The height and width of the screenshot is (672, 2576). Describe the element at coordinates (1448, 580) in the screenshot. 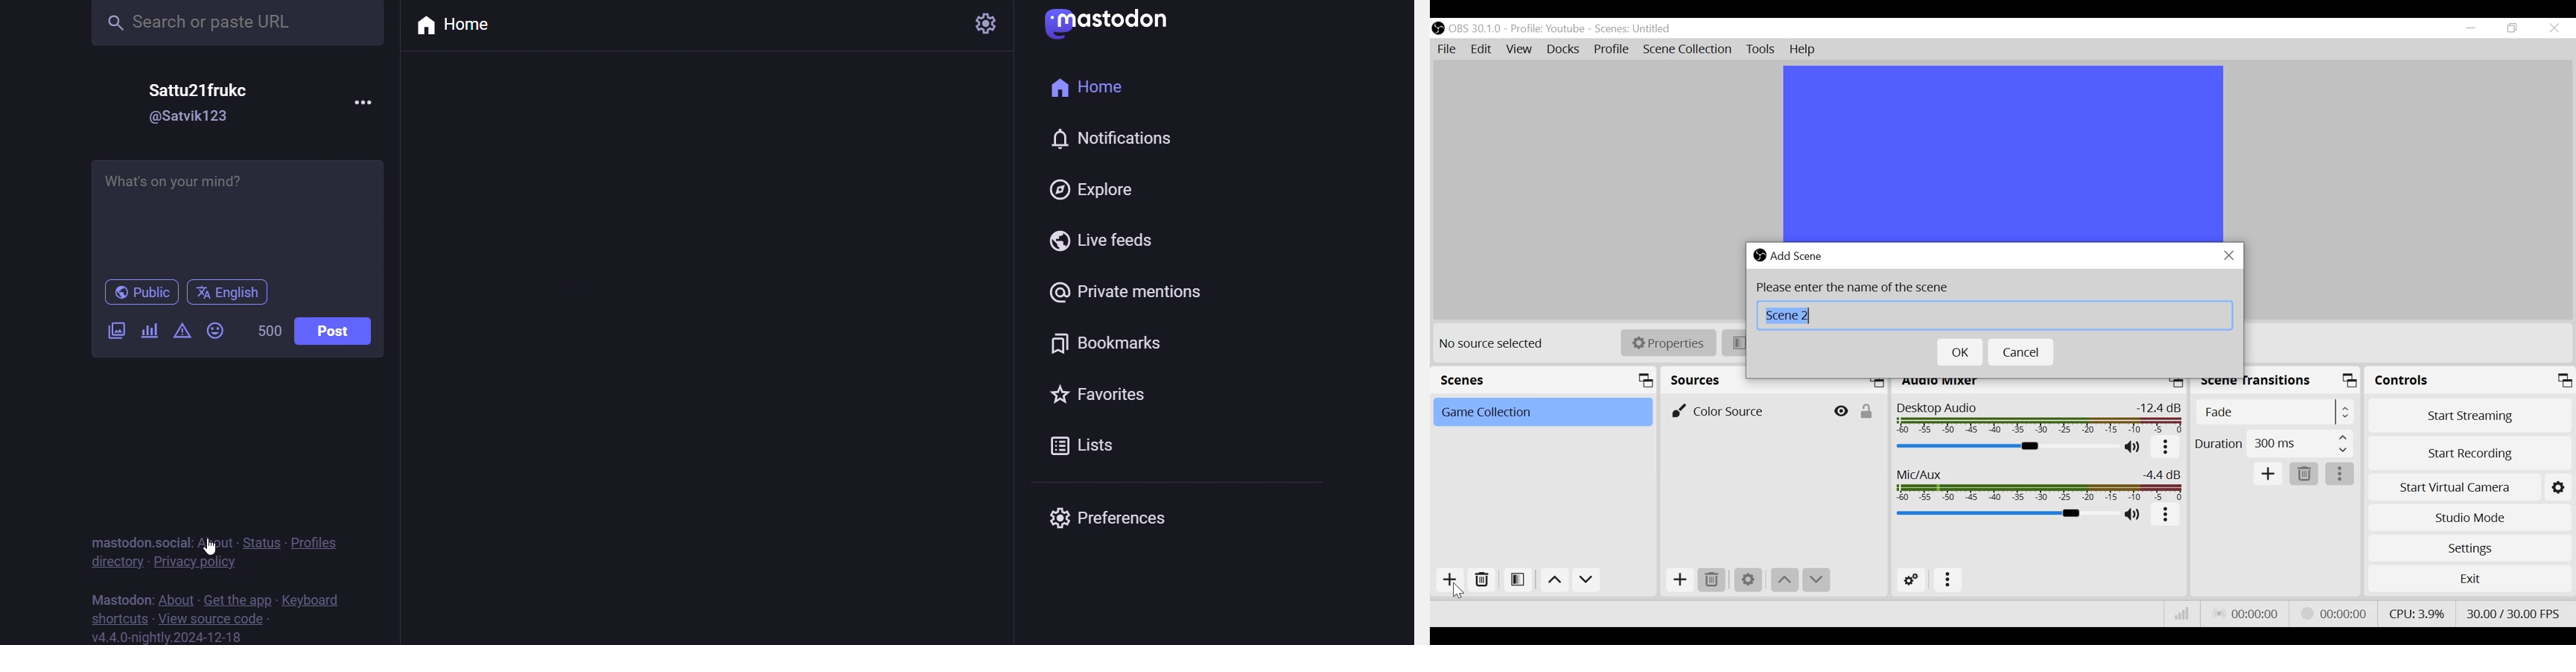

I see `Add` at that location.